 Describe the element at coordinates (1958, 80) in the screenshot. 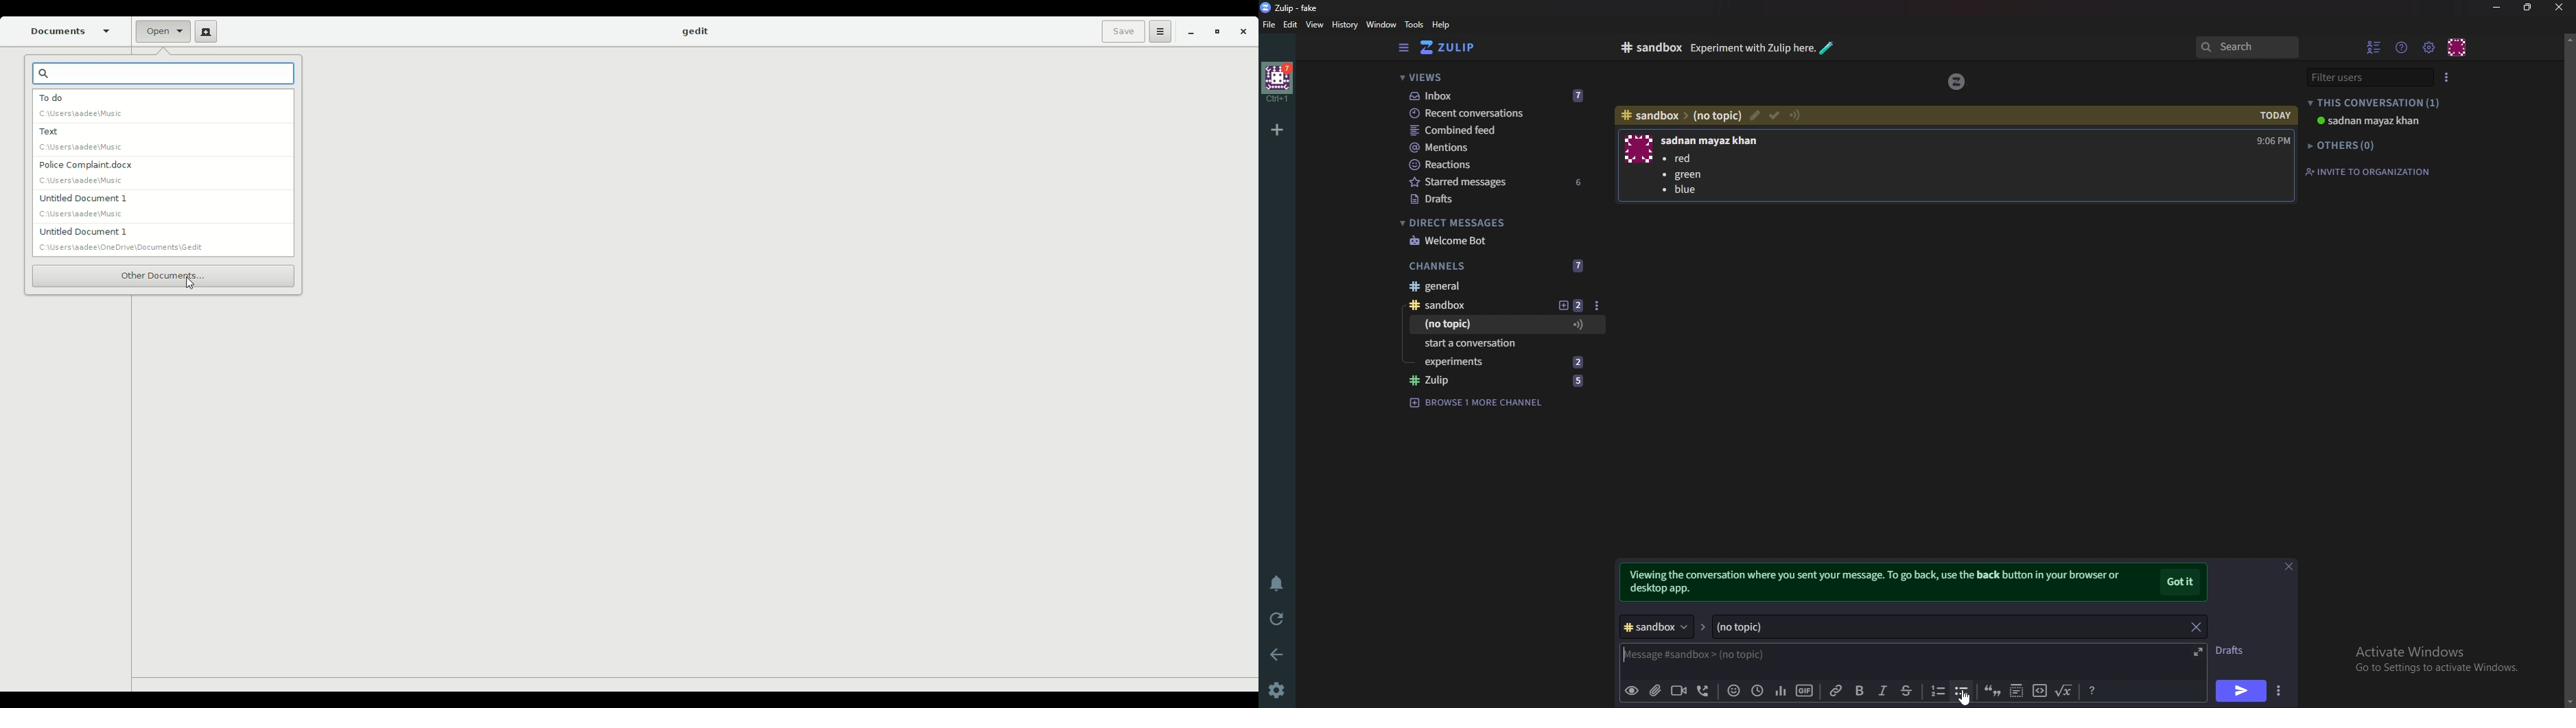

I see `zulip` at that location.